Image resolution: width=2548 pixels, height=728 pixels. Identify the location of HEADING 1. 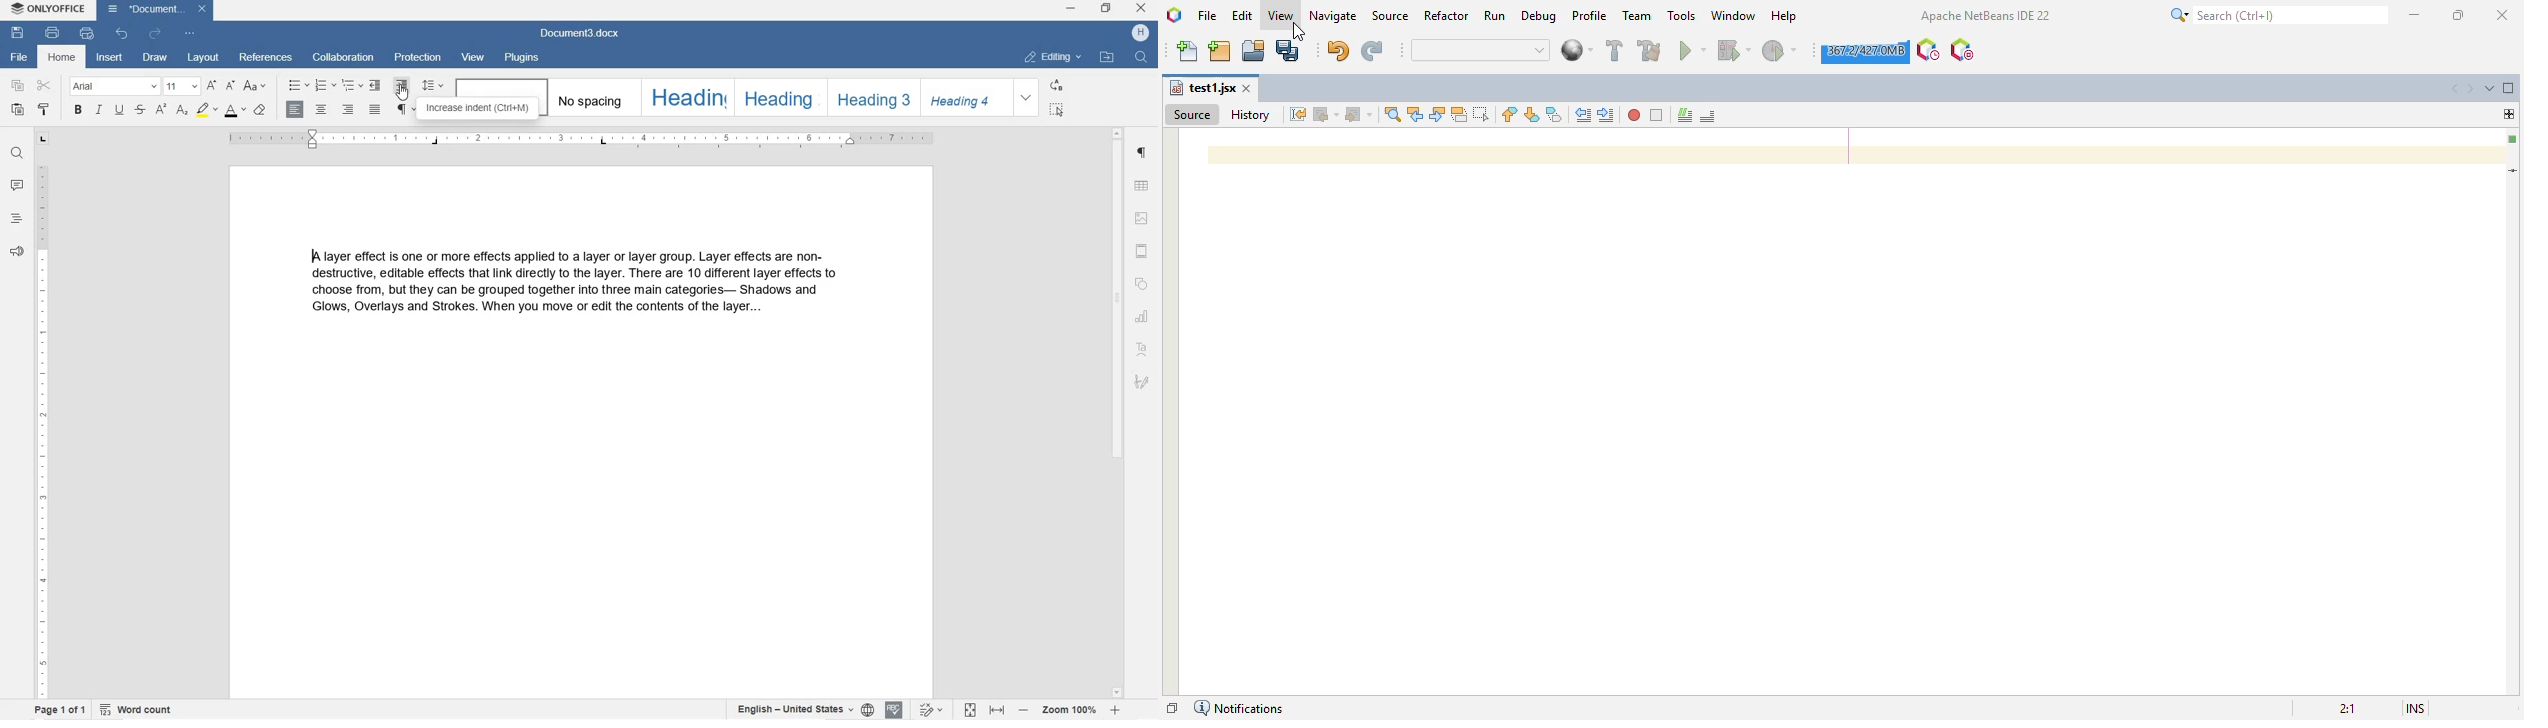
(687, 97).